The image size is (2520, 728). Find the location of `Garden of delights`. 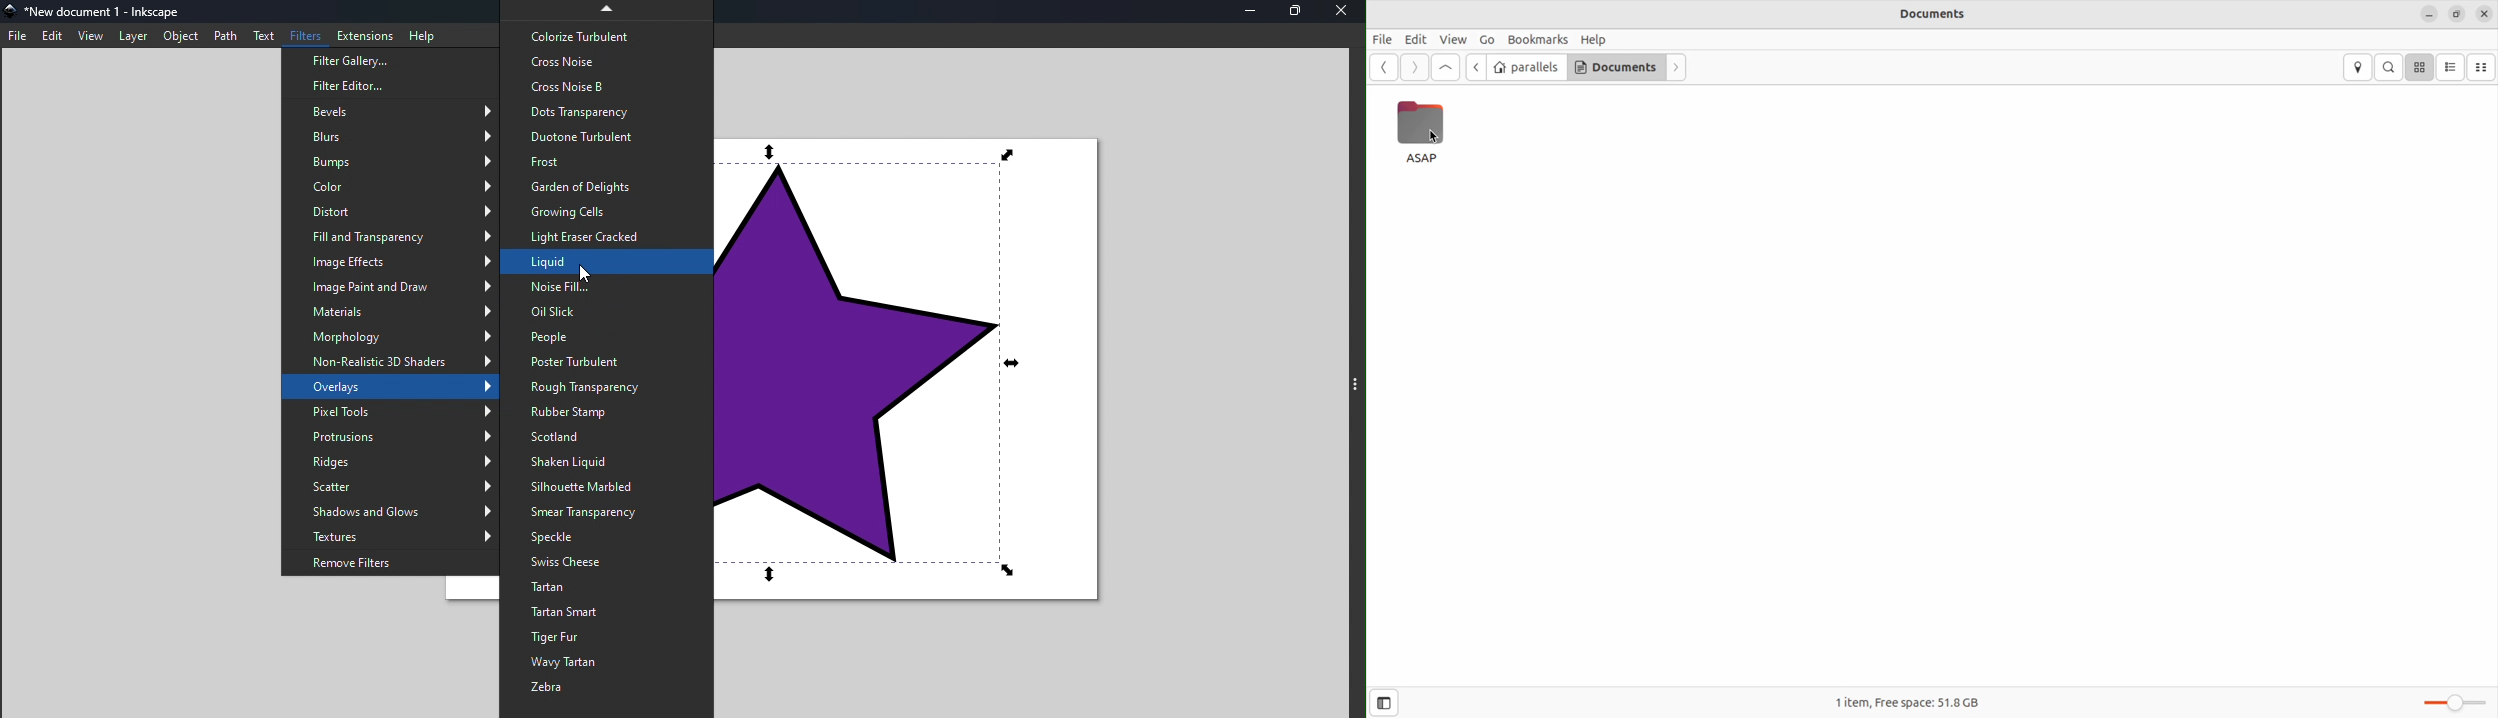

Garden of delights is located at coordinates (604, 188).